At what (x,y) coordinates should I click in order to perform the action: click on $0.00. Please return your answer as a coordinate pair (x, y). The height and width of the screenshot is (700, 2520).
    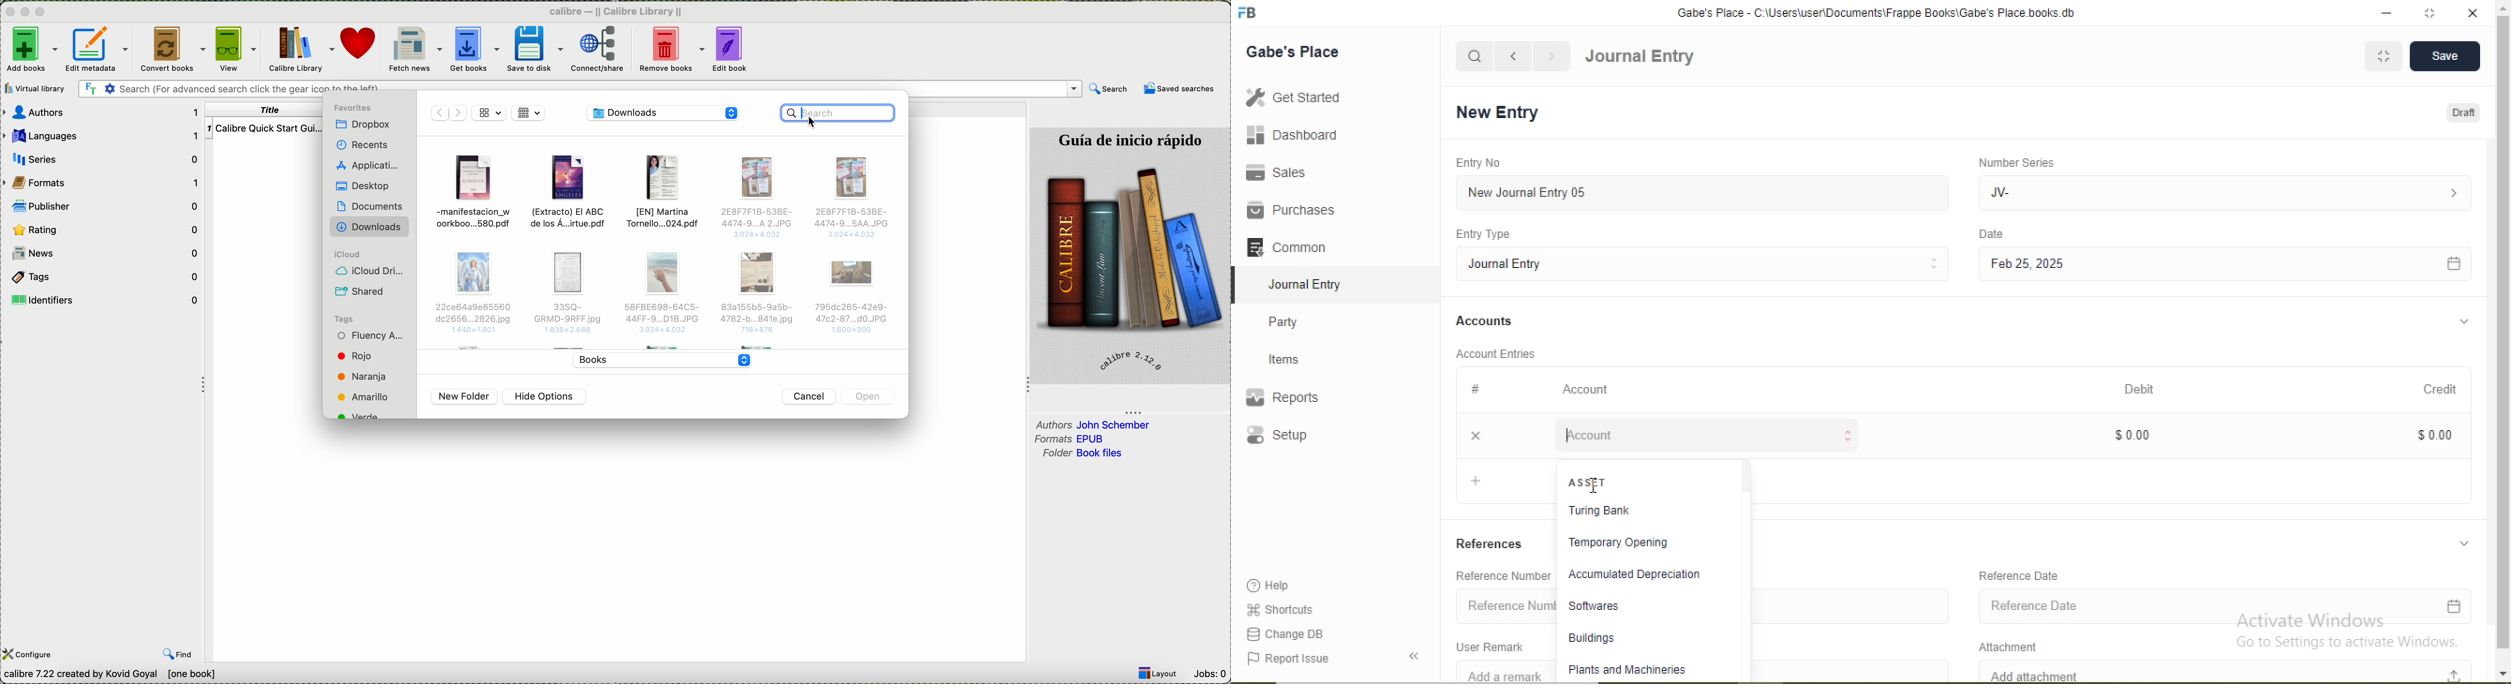
    Looking at the image, I should click on (2141, 433).